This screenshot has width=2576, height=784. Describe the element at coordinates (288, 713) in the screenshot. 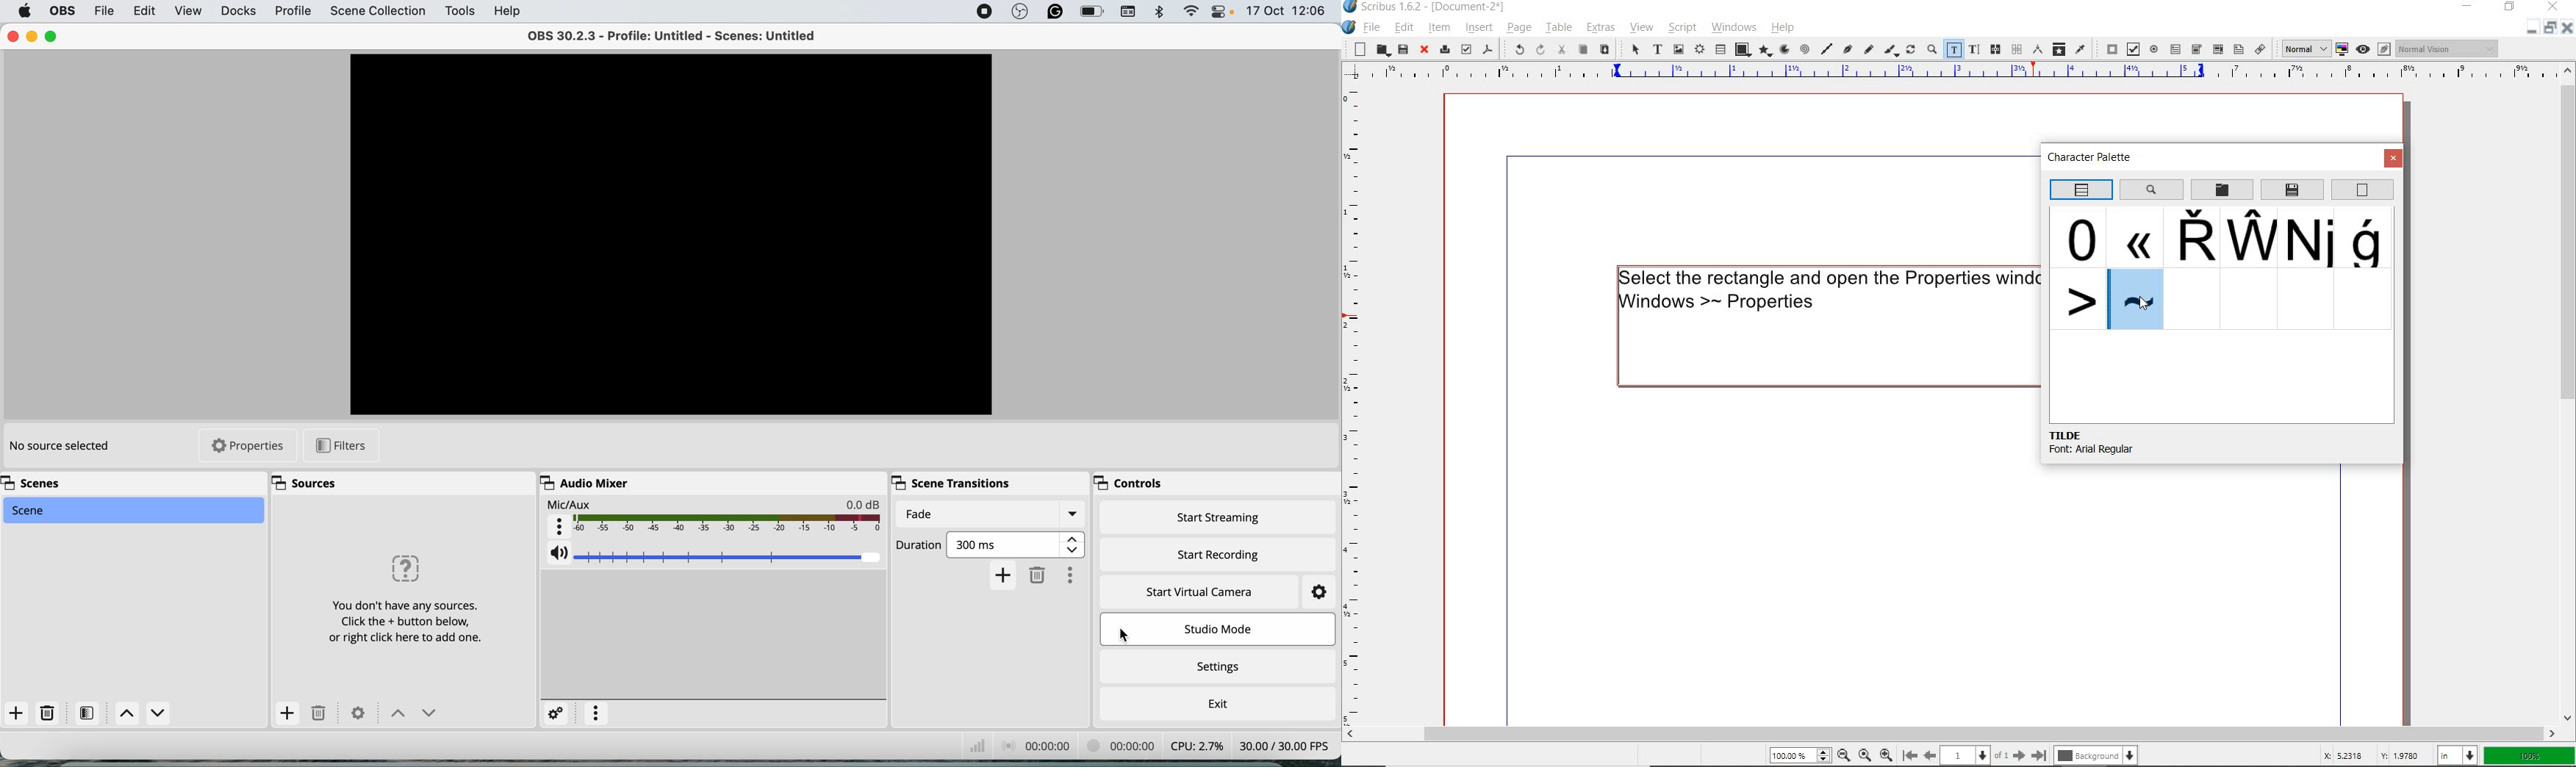

I see `add sources` at that location.